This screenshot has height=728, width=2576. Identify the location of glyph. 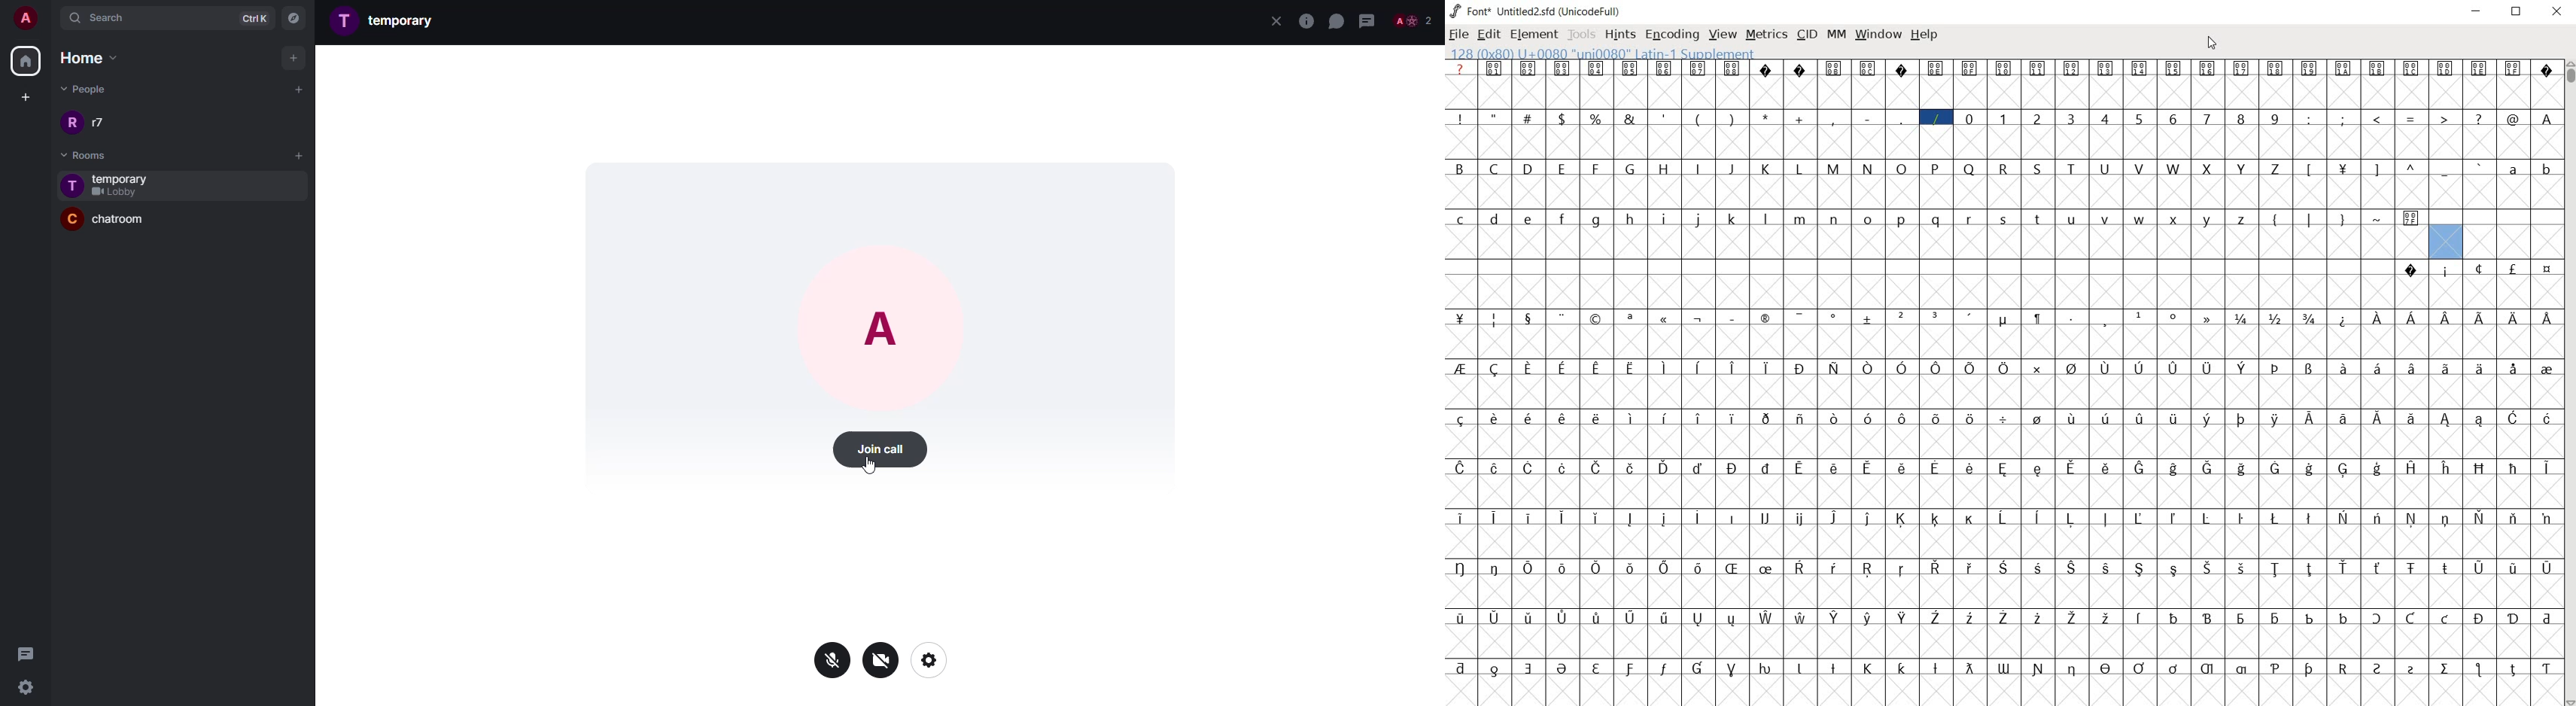
(1903, 617).